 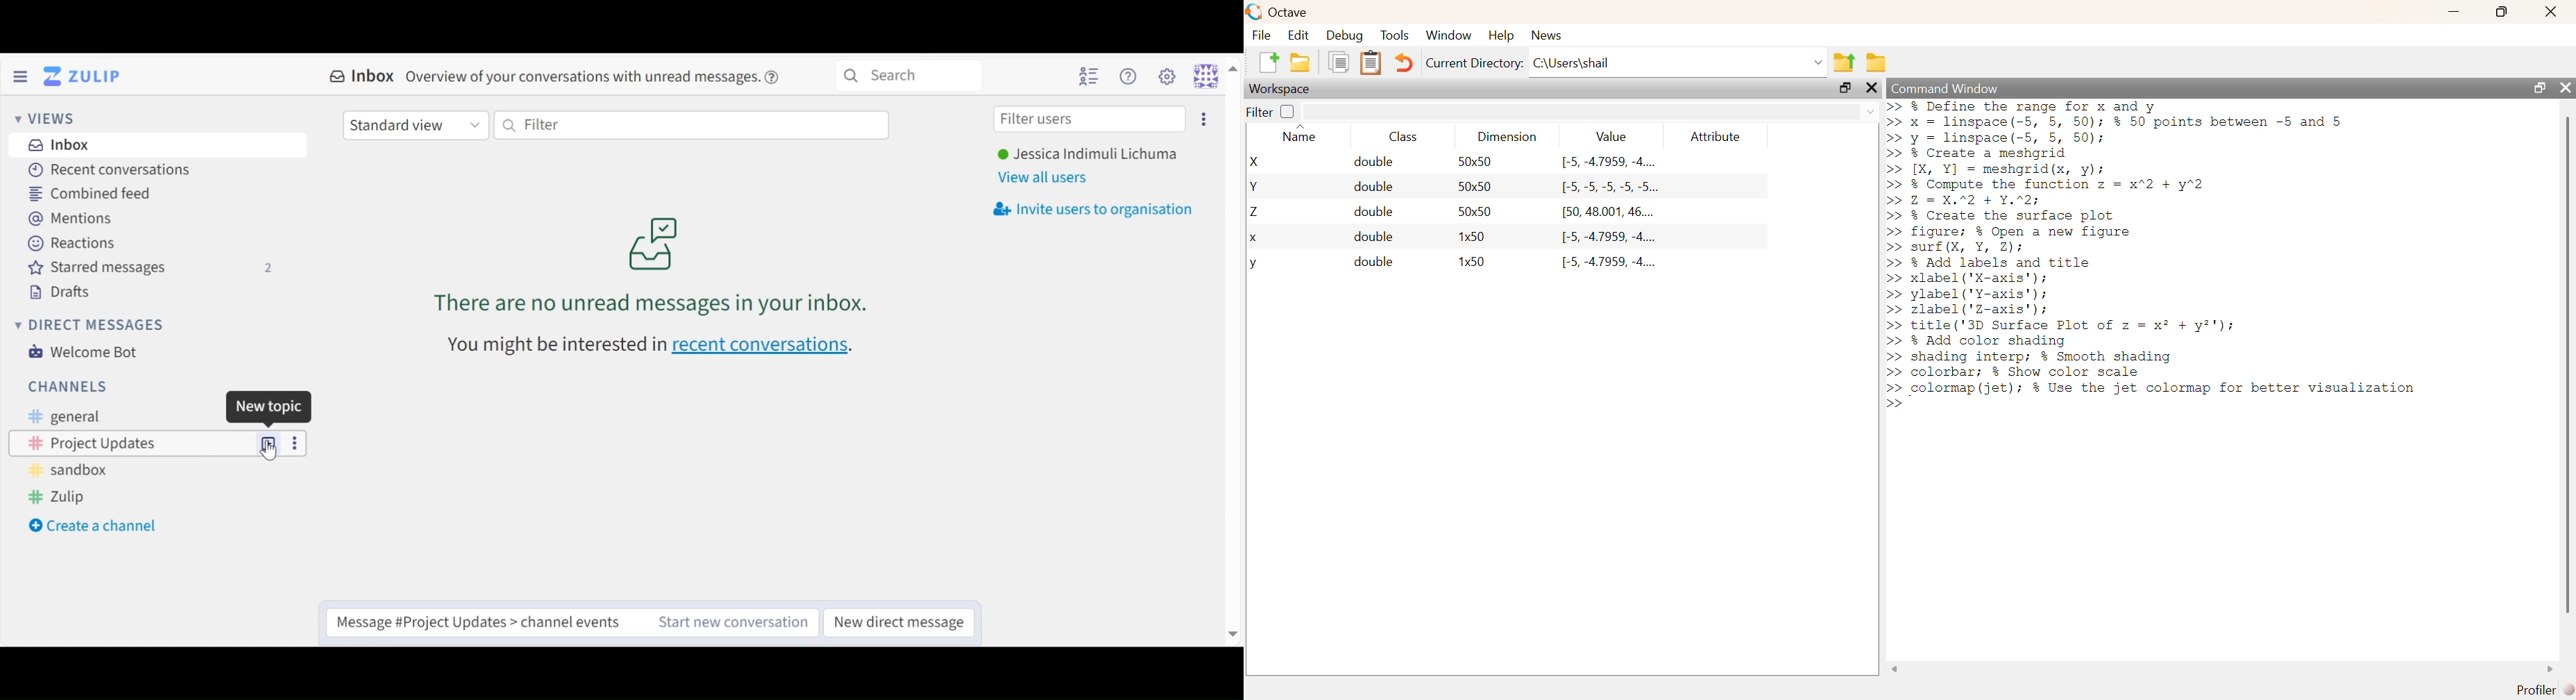 I want to click on Window, so click(x=1448, y=34).